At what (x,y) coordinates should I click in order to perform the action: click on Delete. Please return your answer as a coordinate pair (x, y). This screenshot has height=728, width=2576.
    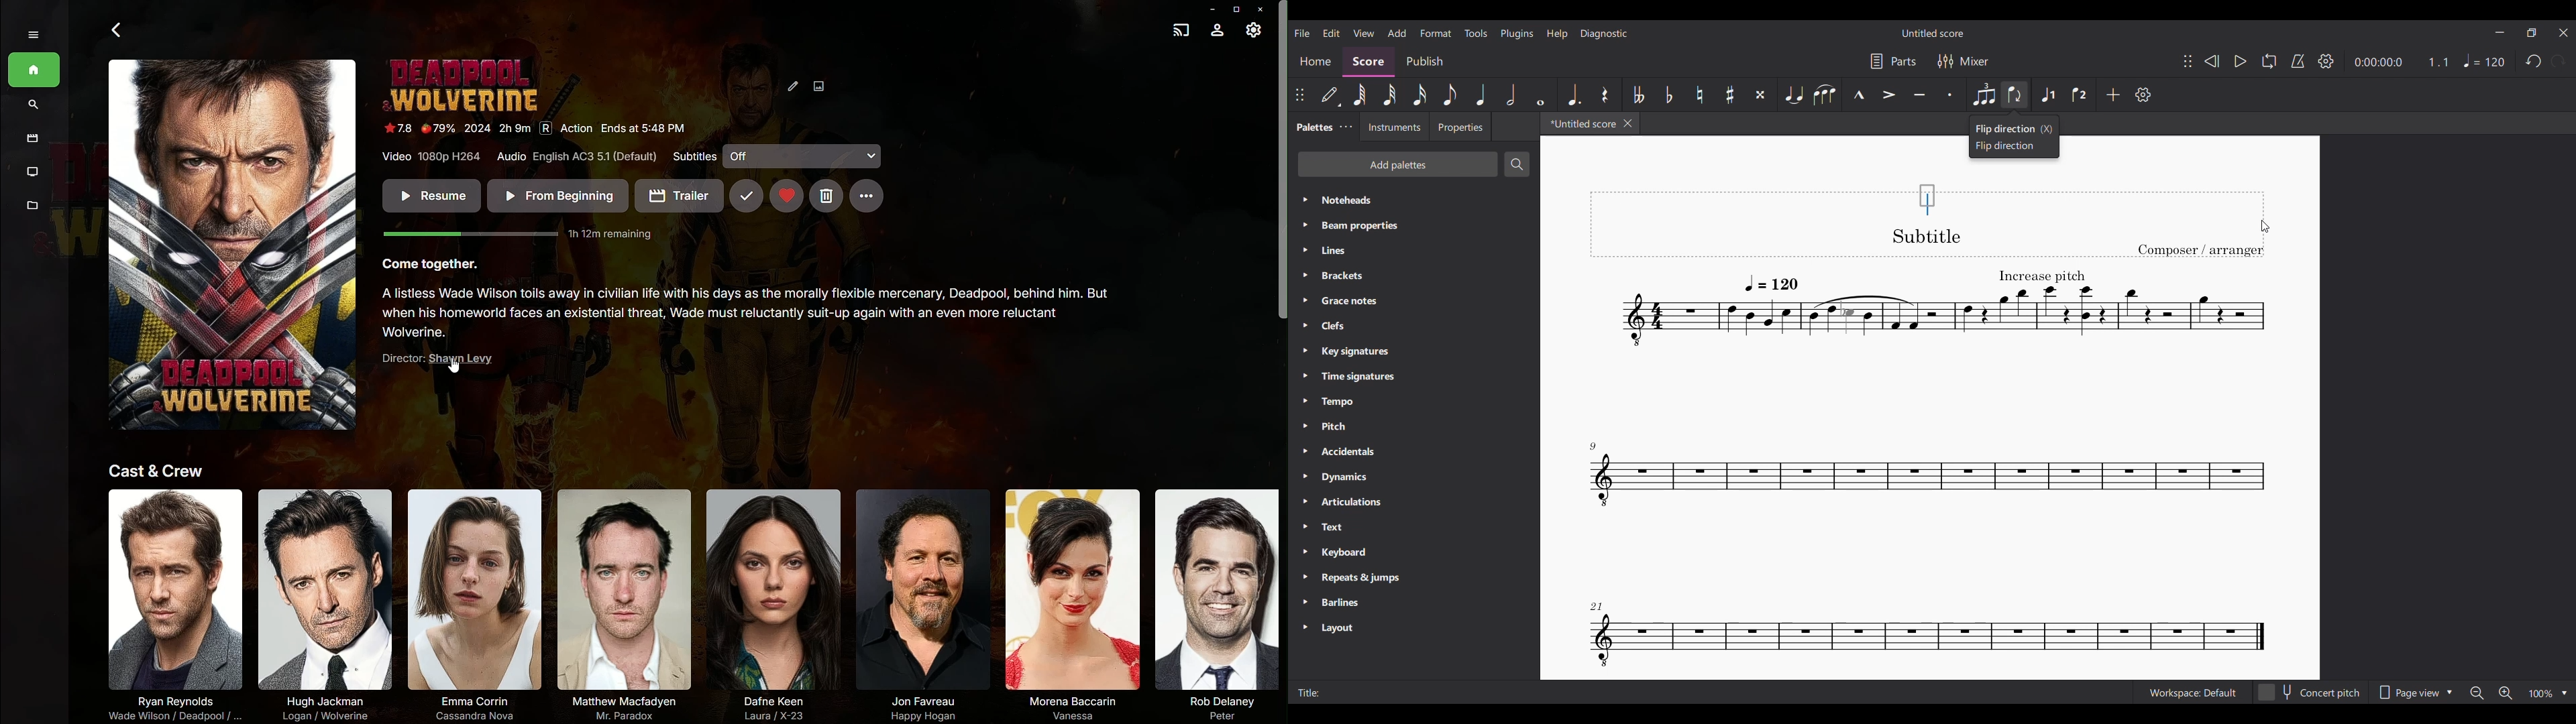
    Looking at the image, I should click on (824, 194).